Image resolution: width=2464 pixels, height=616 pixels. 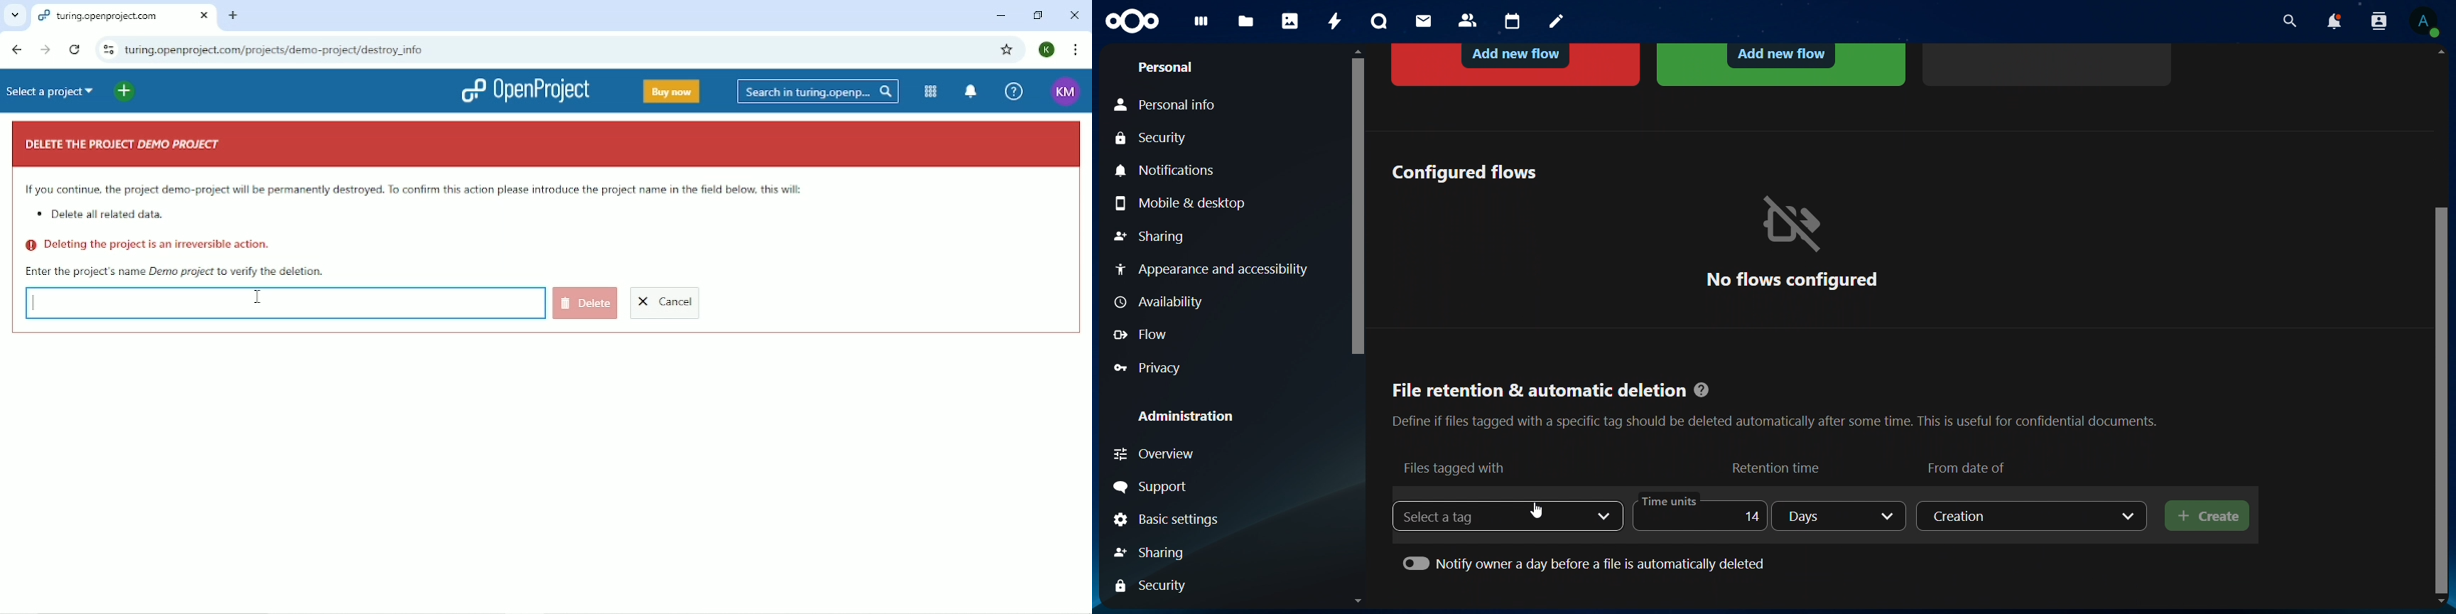 What do you see at coordinates (1778, 467) in the screenshot?
I see `retention time` at bounding box center [1778, 467].